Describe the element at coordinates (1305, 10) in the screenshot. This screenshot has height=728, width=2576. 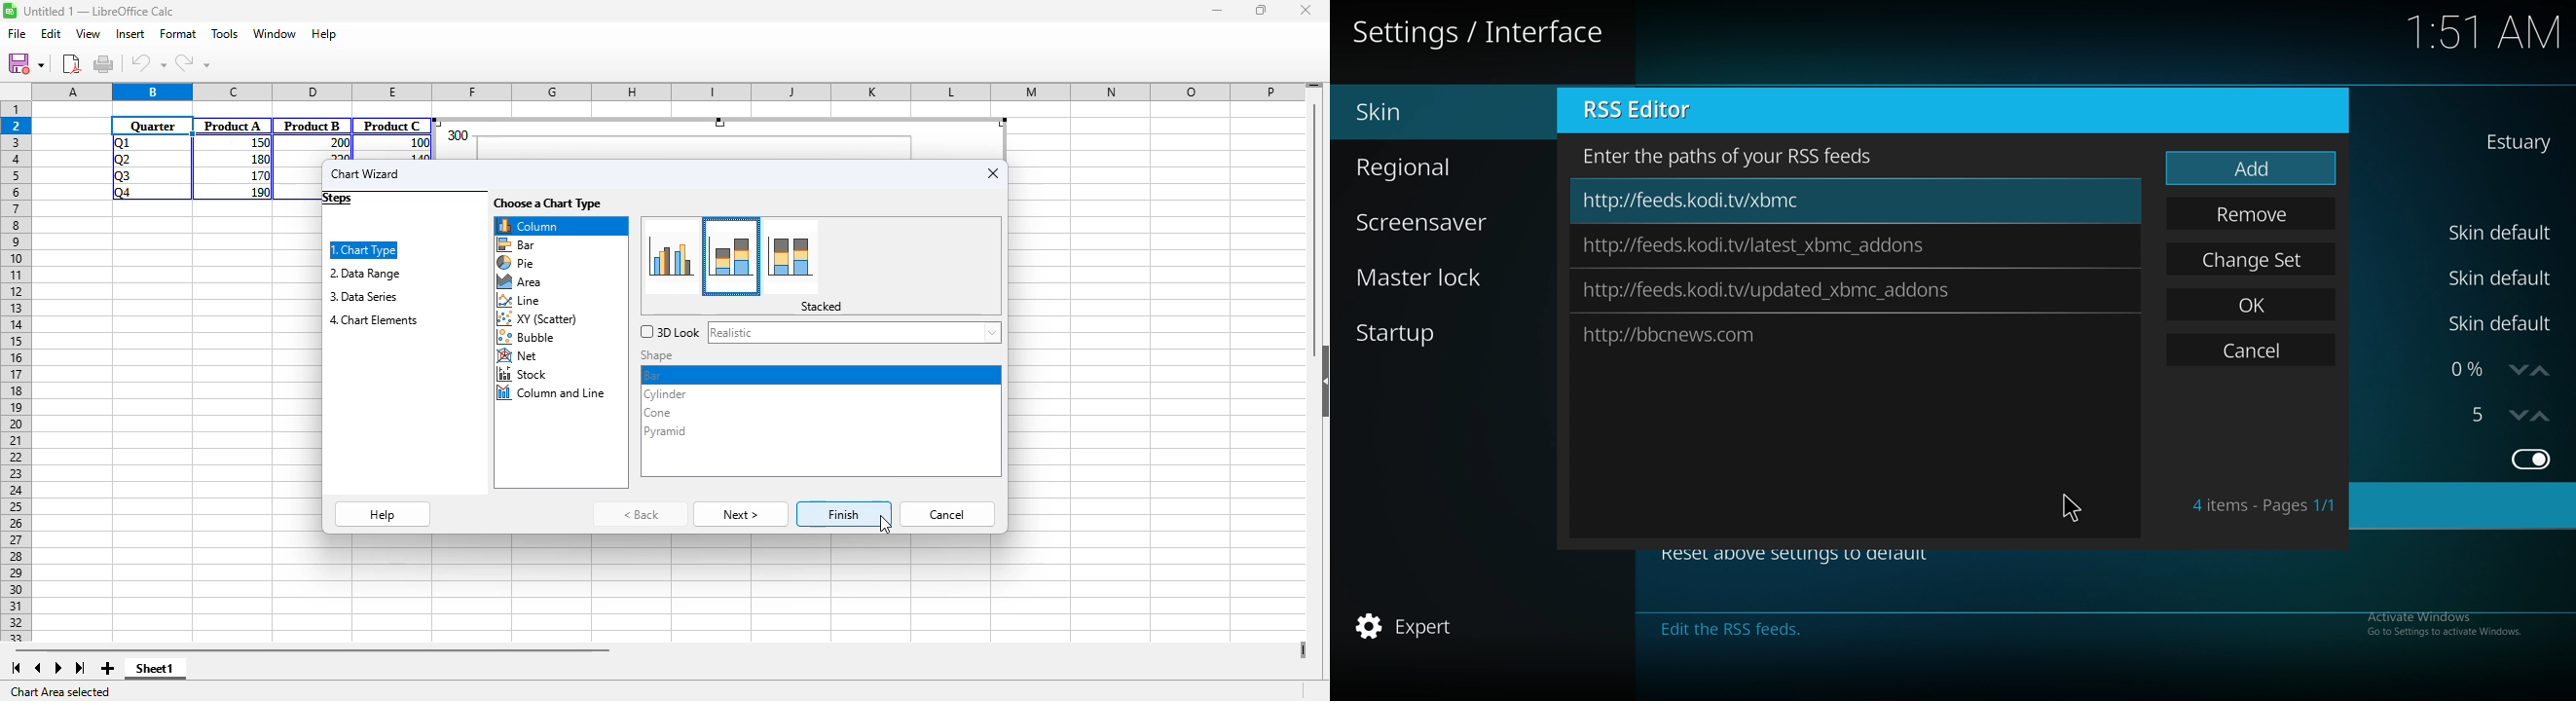
I see `close` at that location.